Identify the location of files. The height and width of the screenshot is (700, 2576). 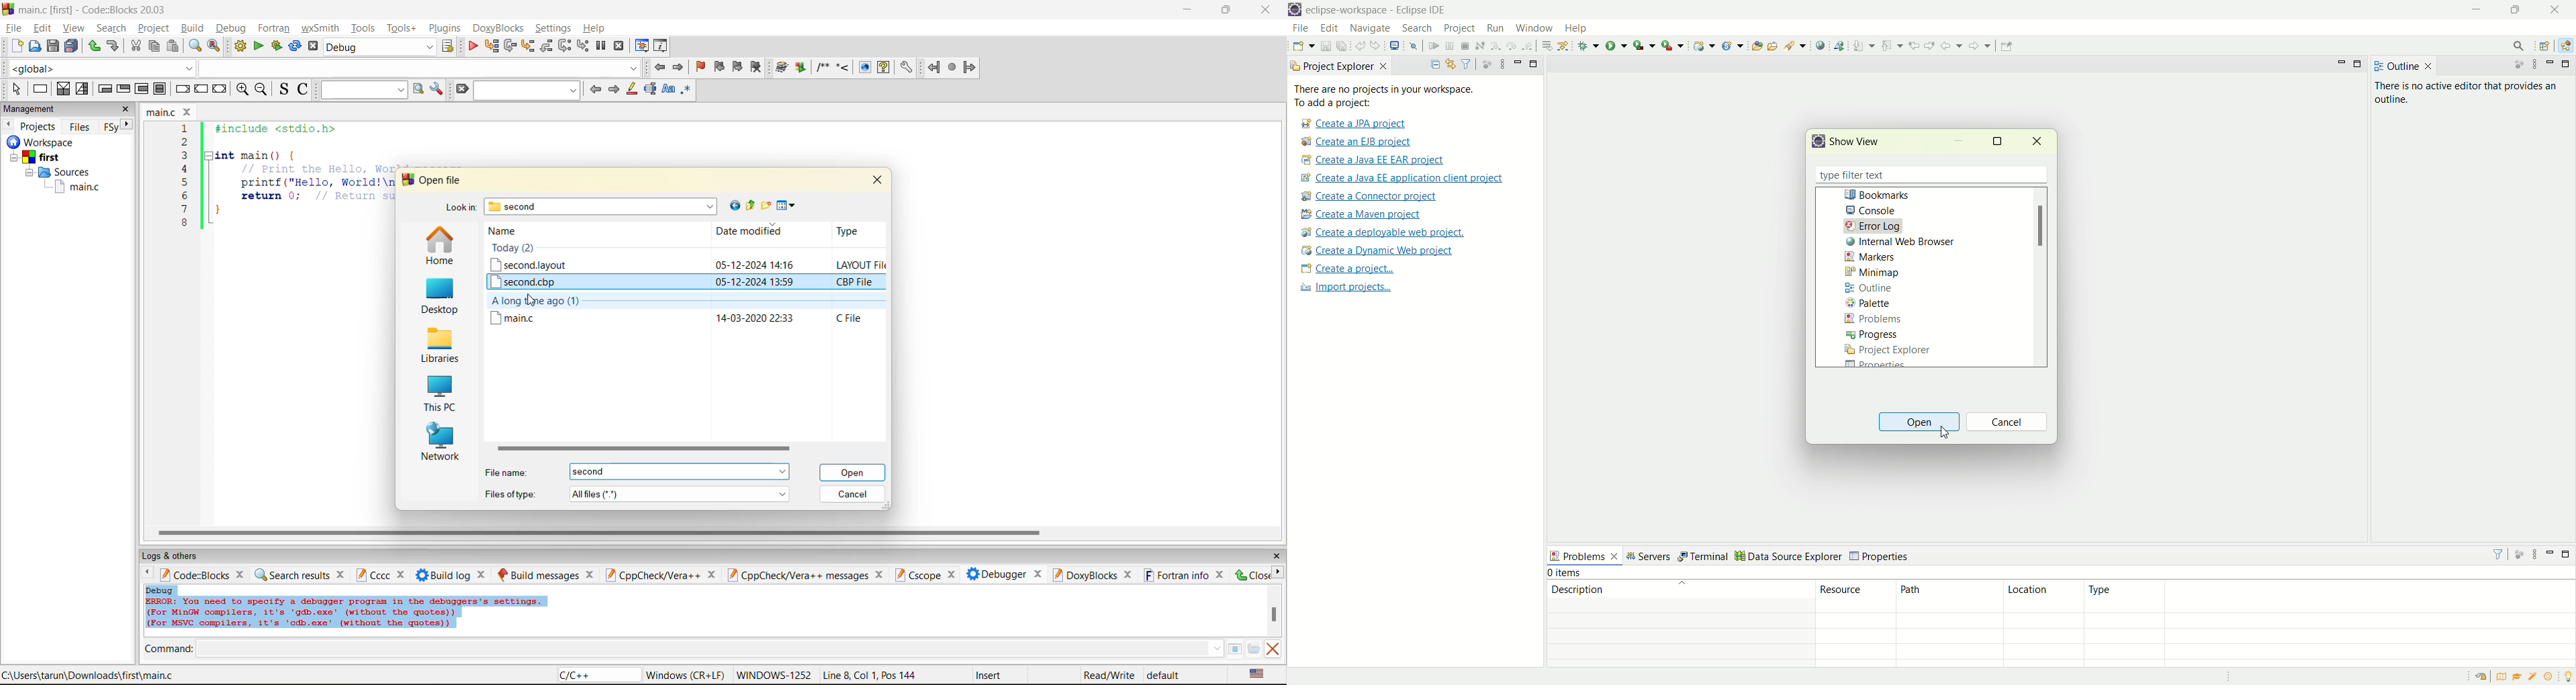
(80, 126).